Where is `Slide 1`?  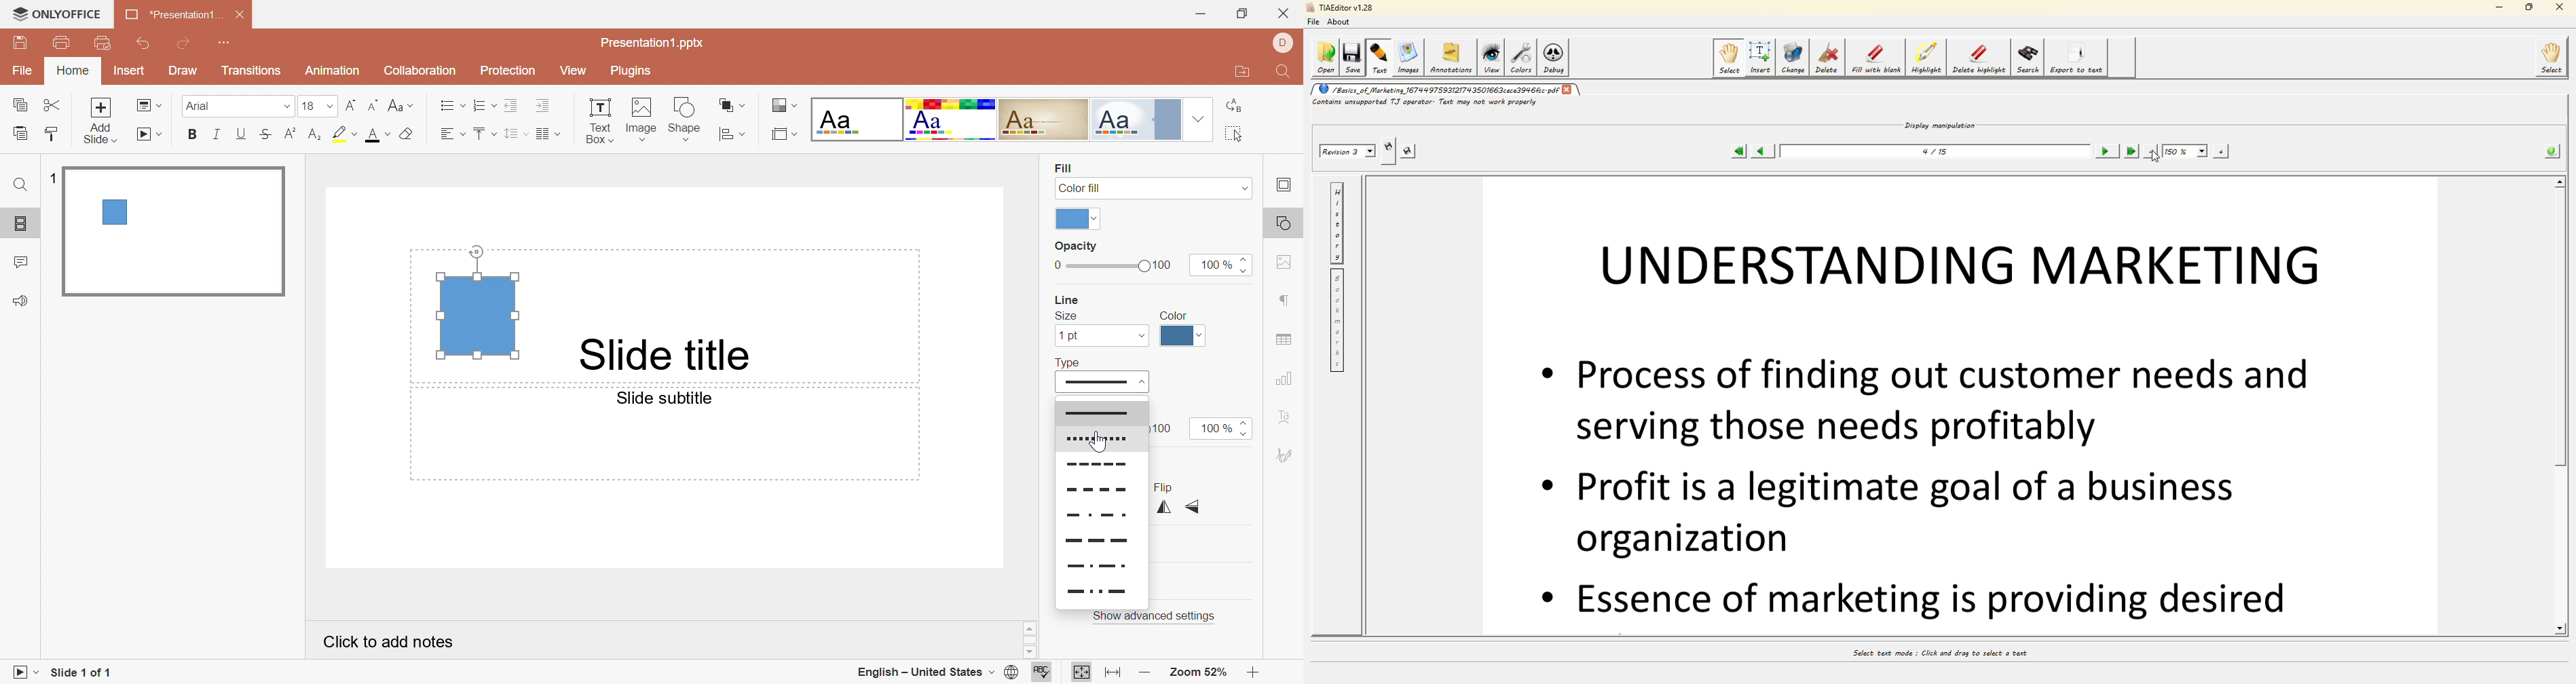
Slide 1 is located at coordinates (176, 233).